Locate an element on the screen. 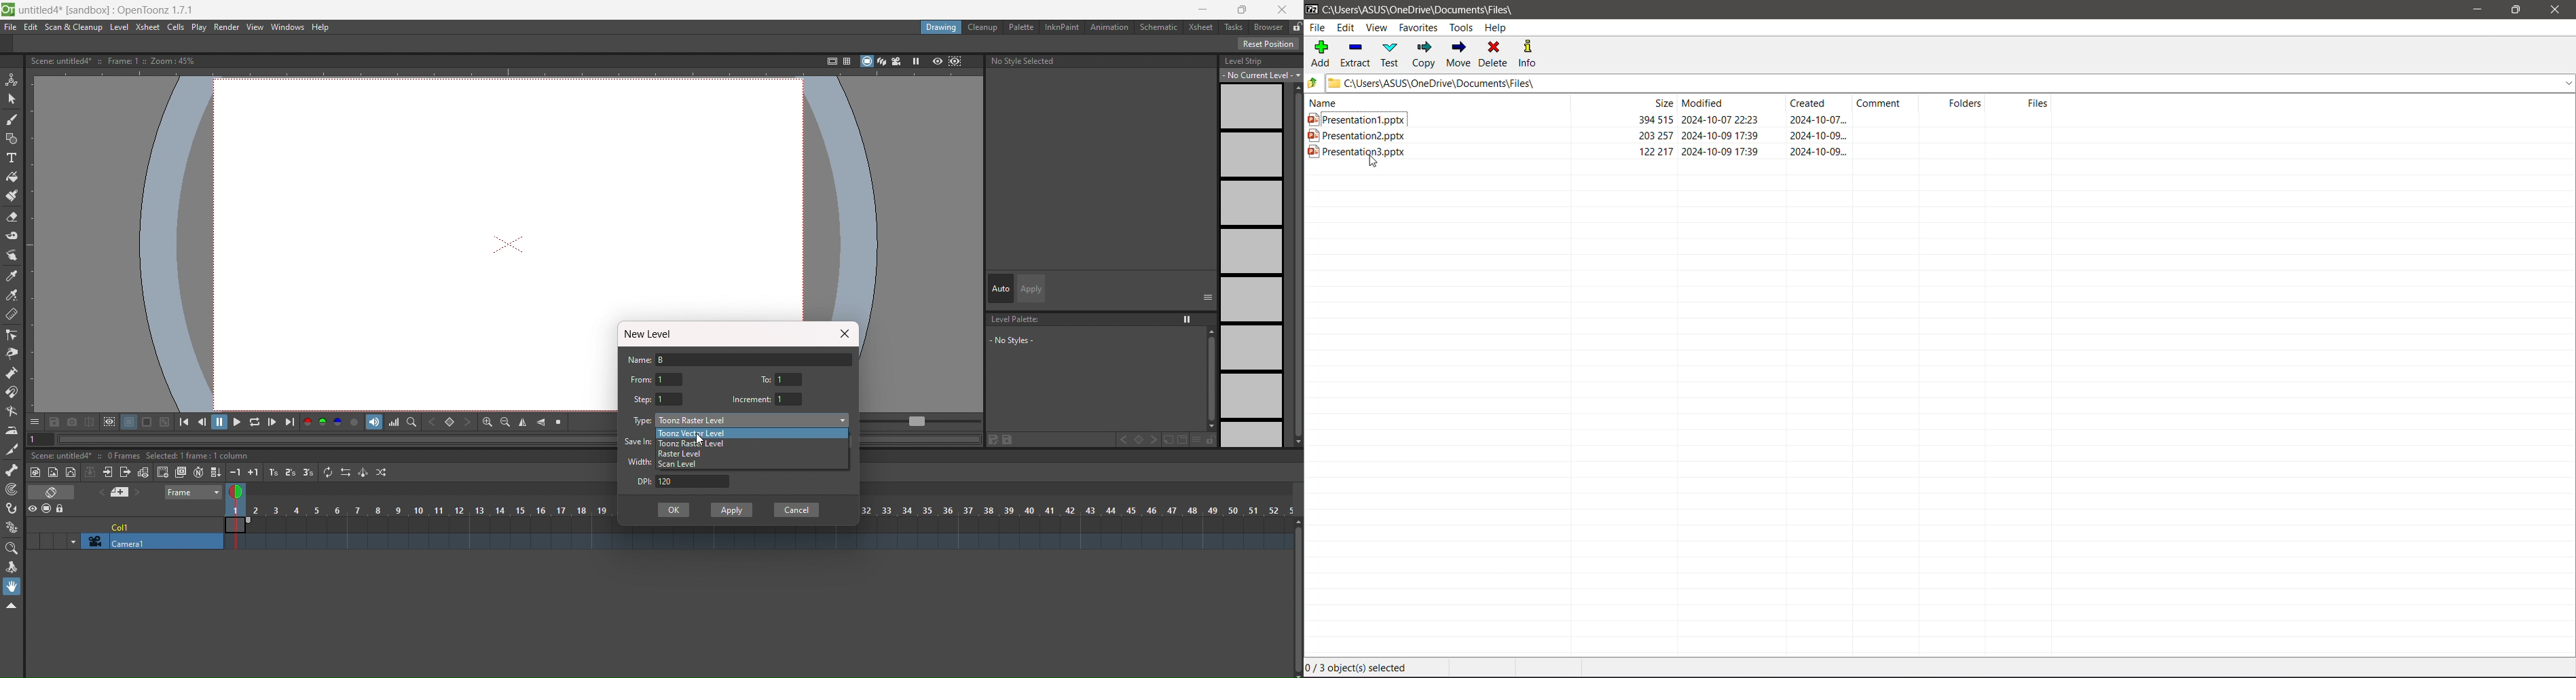 This screenshot has width=2576, height=700. new vector level is located at coordinates (71, 471).